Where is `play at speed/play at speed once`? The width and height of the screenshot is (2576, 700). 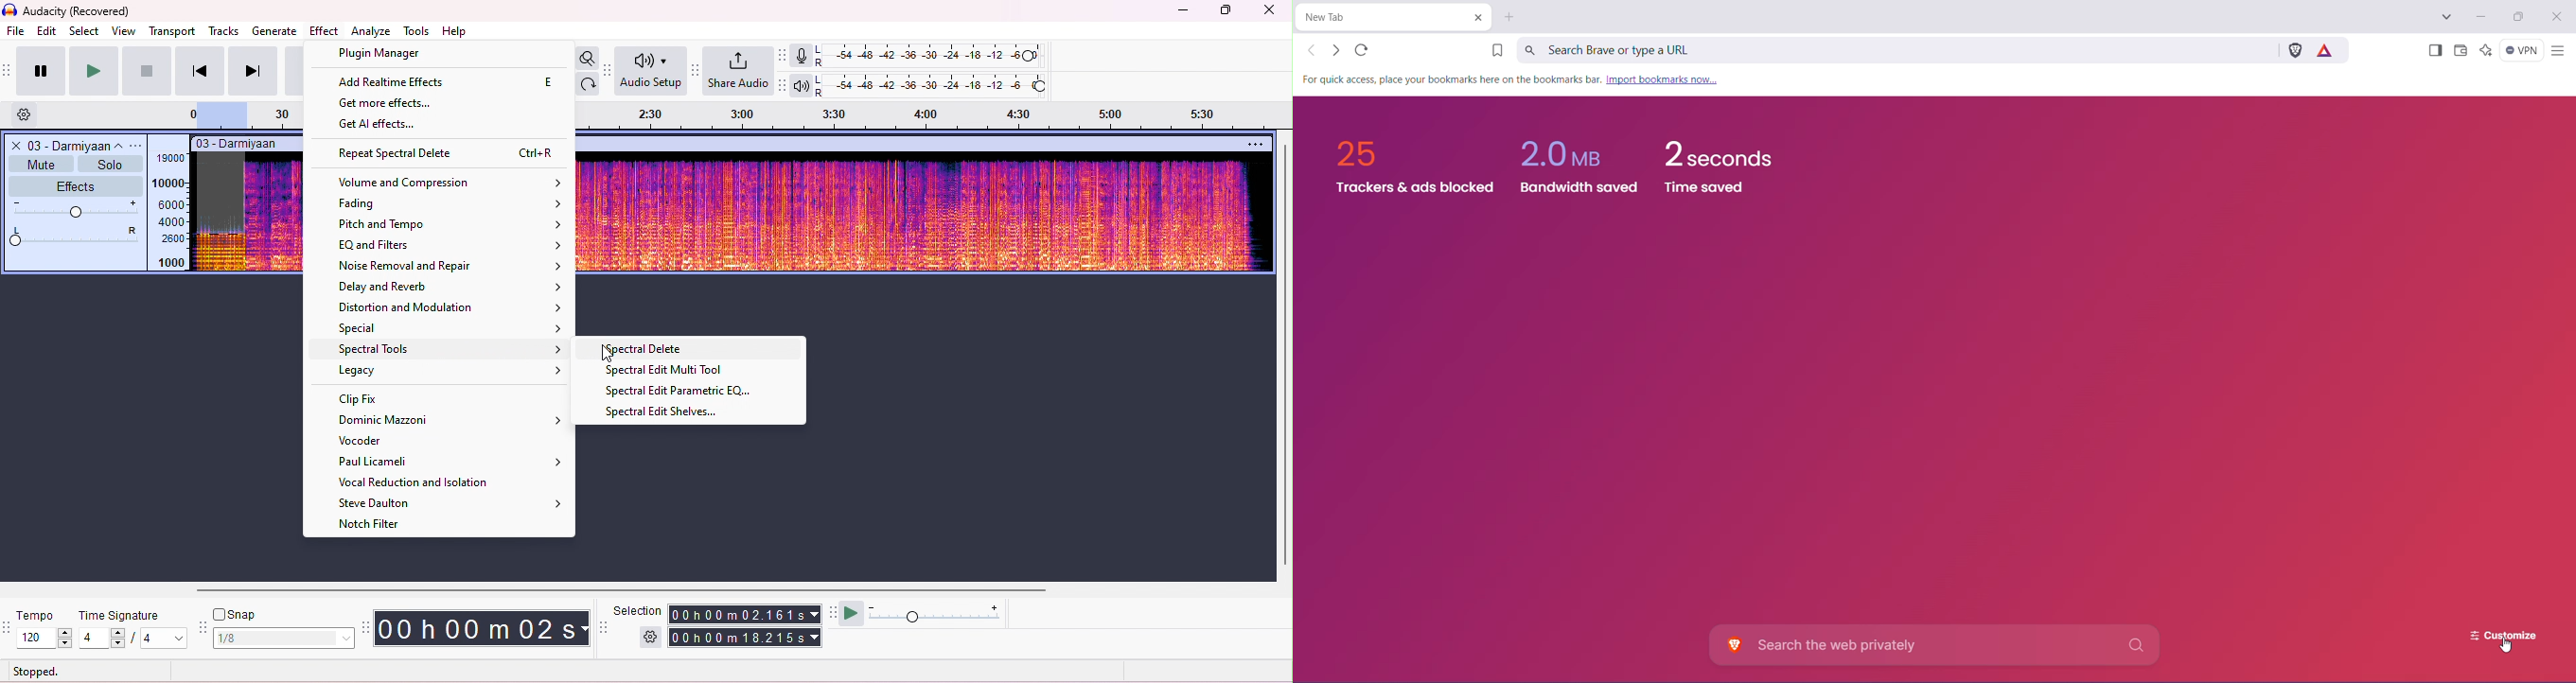
play at speed/play at speed once is located at coordinates (851, 614).